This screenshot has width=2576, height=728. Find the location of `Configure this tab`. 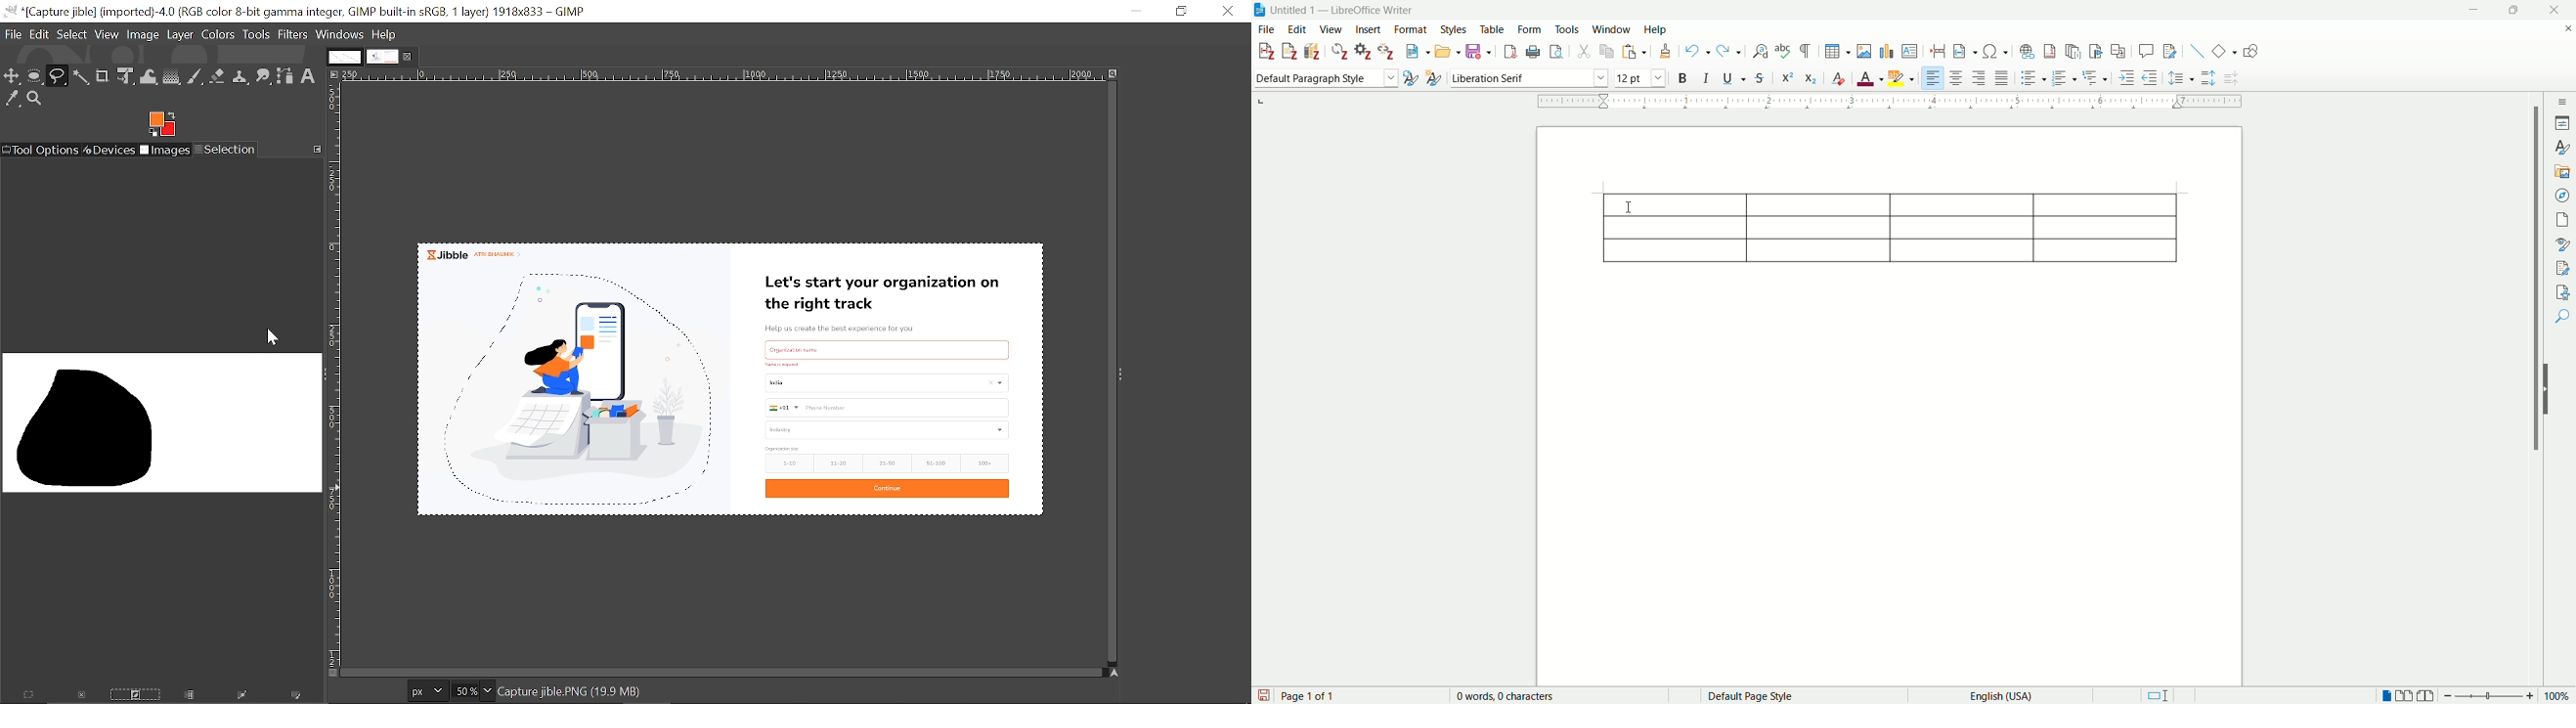

Configure this tab is located at coordinates (315, 151).